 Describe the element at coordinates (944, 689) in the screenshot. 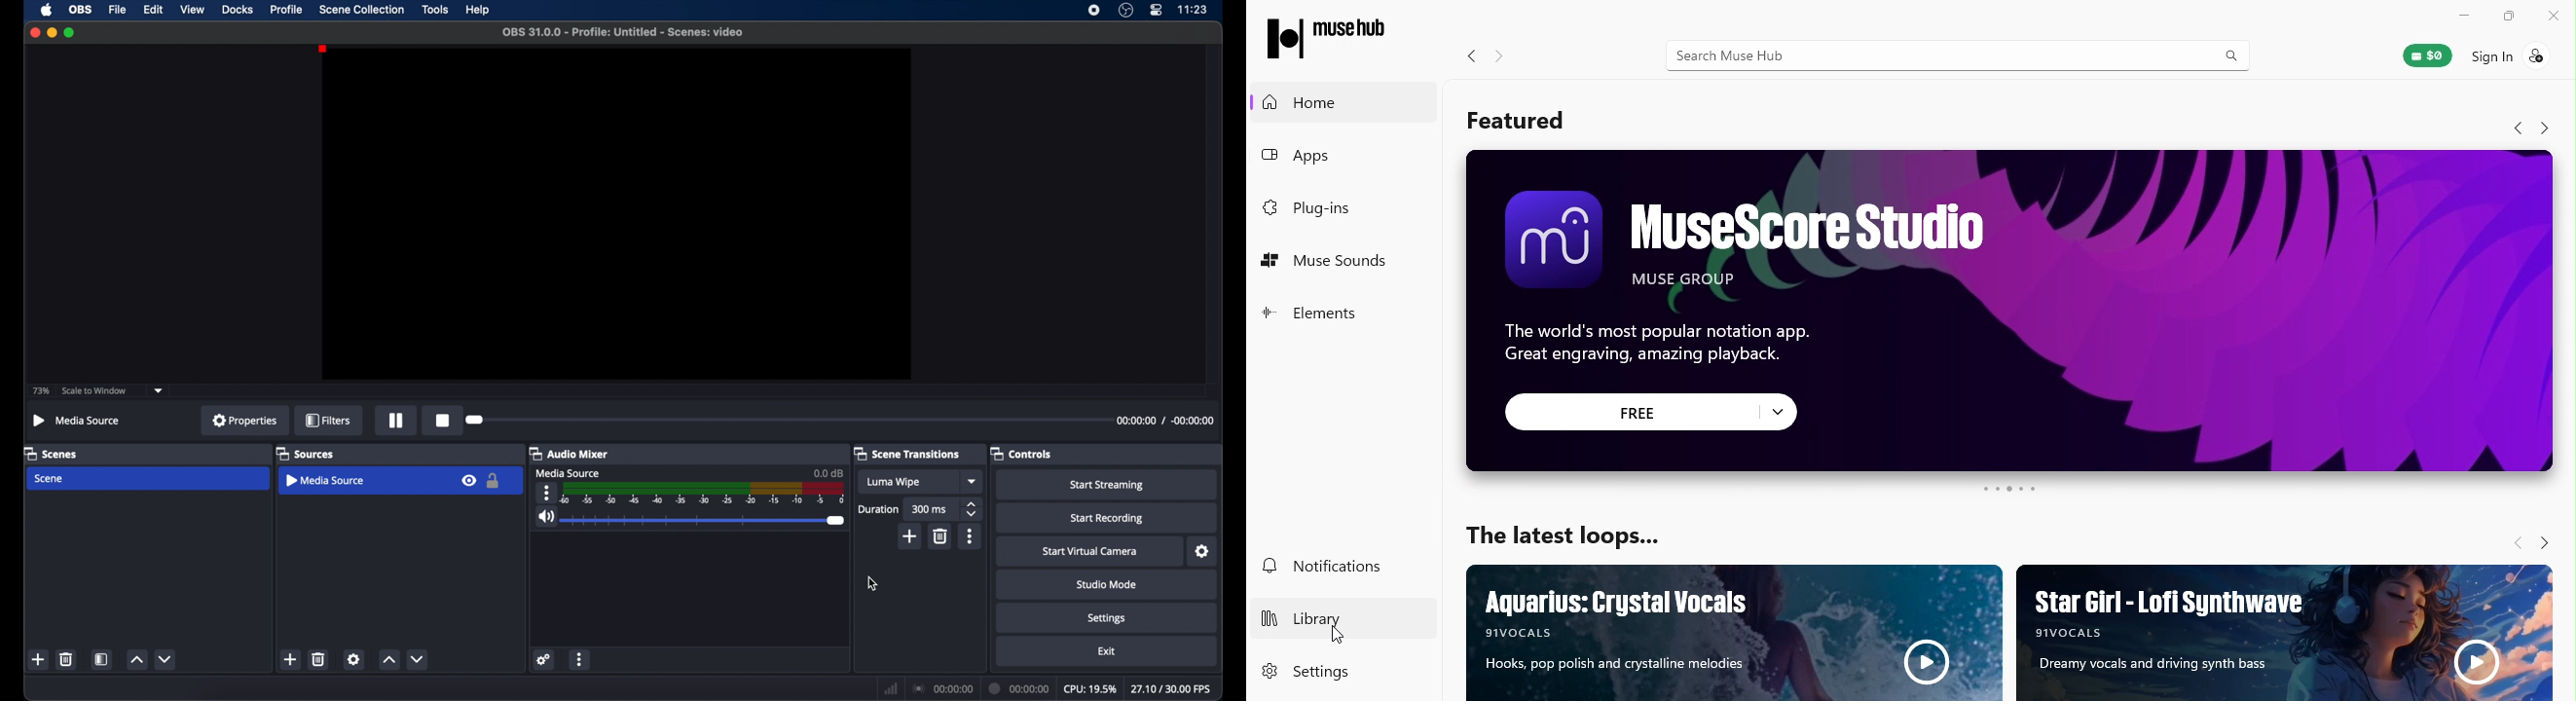

I see `connection` at that location.